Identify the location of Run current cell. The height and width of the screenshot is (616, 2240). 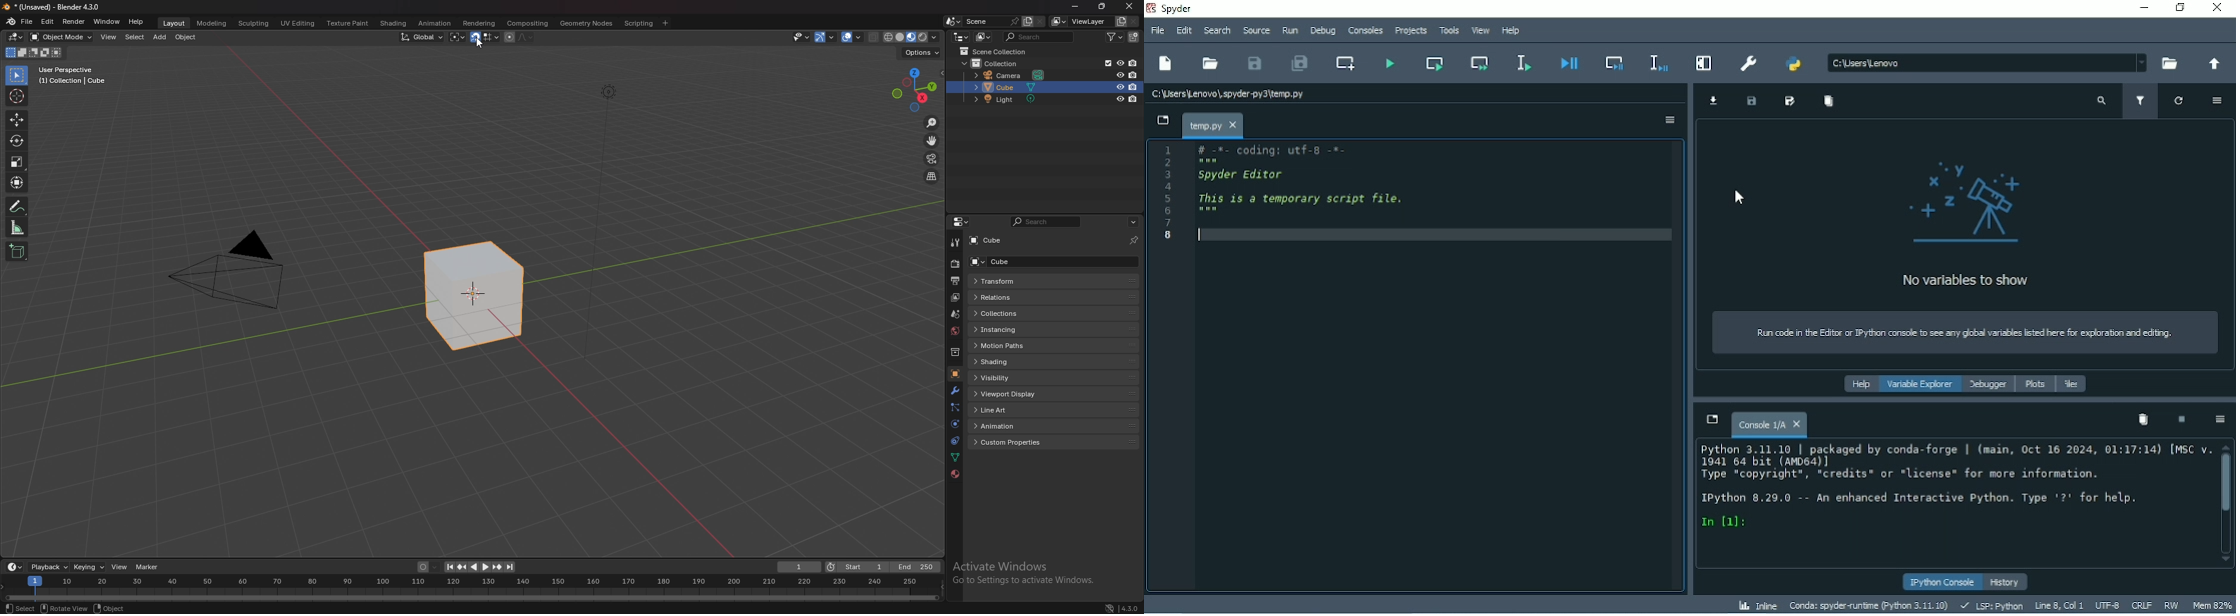
(1436, 63).